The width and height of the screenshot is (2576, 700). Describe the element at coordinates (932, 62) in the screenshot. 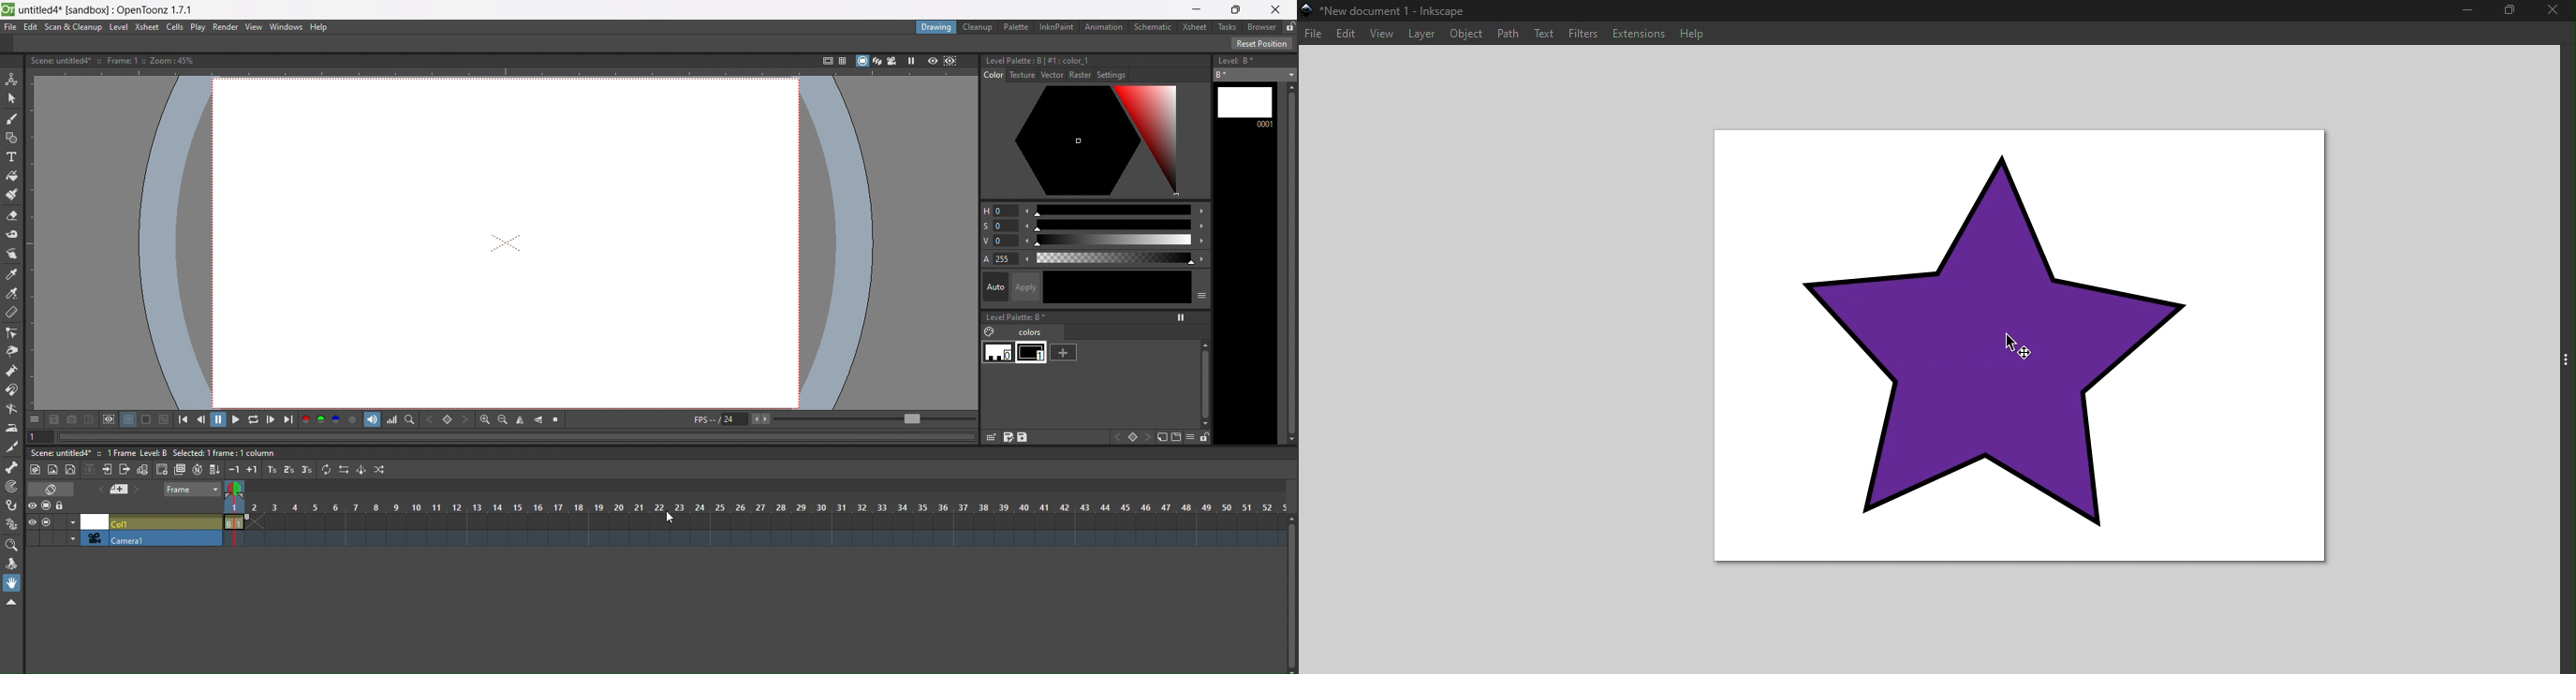

I see `preview` at that location.